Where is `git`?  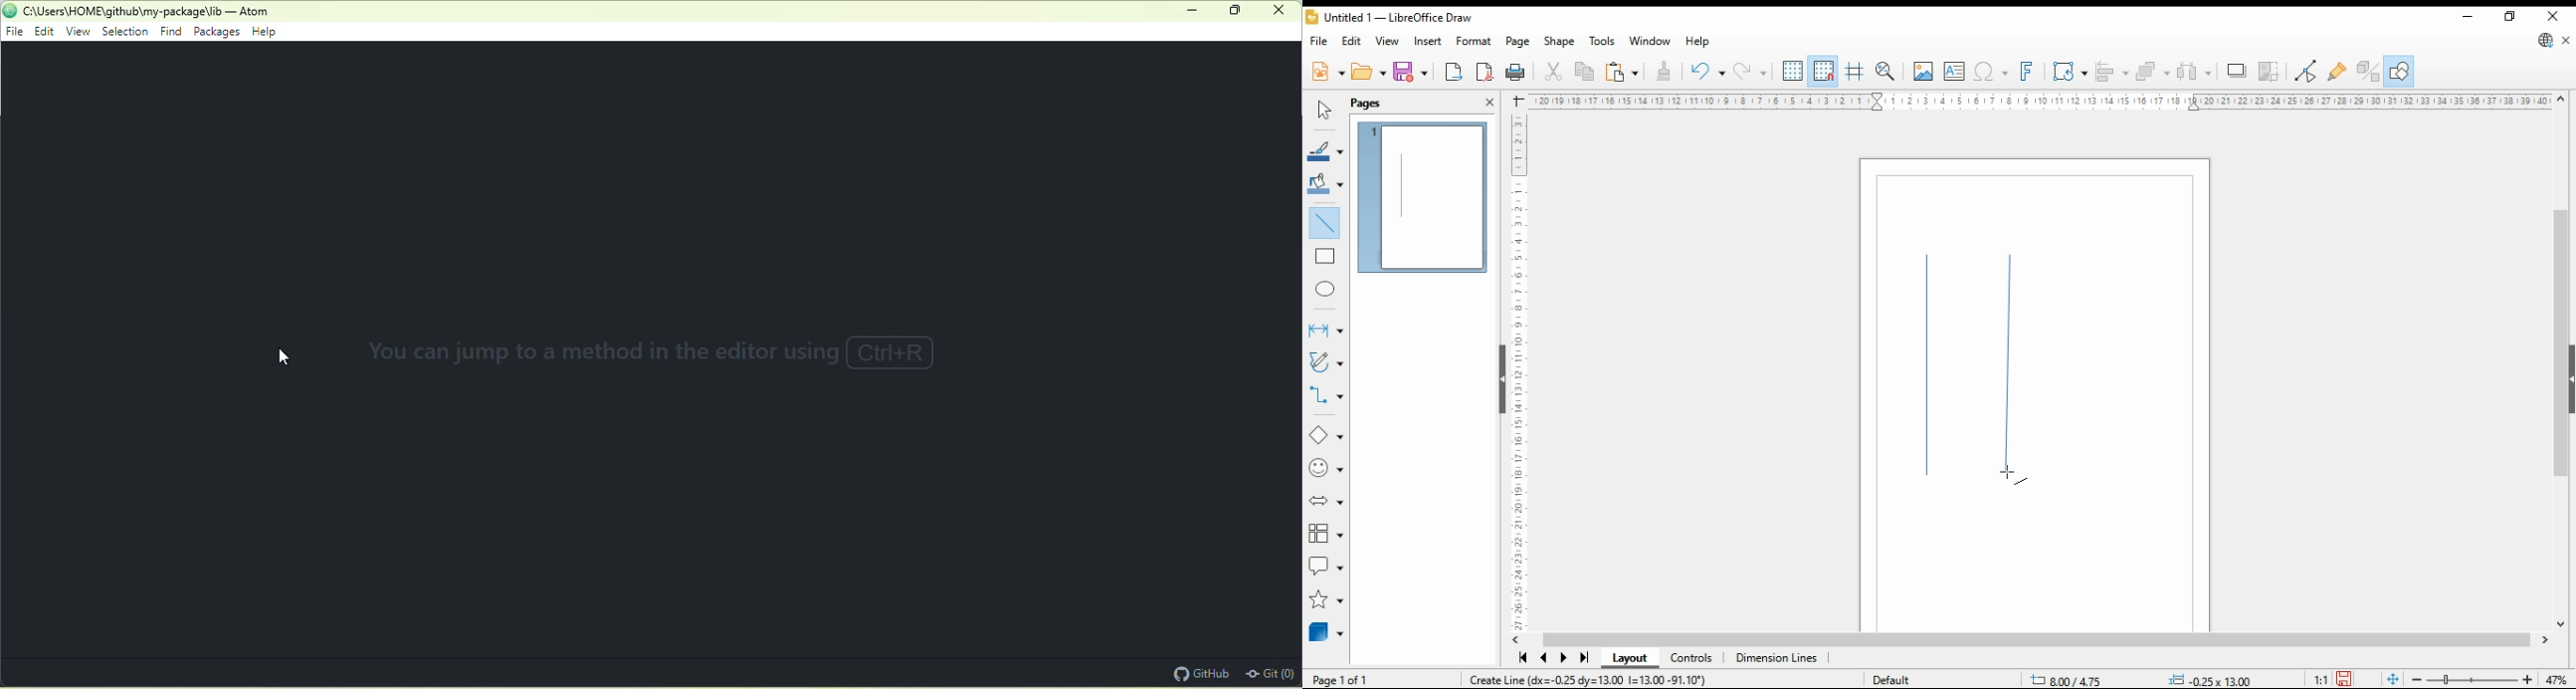
git is located at coordinates (1272, 672).